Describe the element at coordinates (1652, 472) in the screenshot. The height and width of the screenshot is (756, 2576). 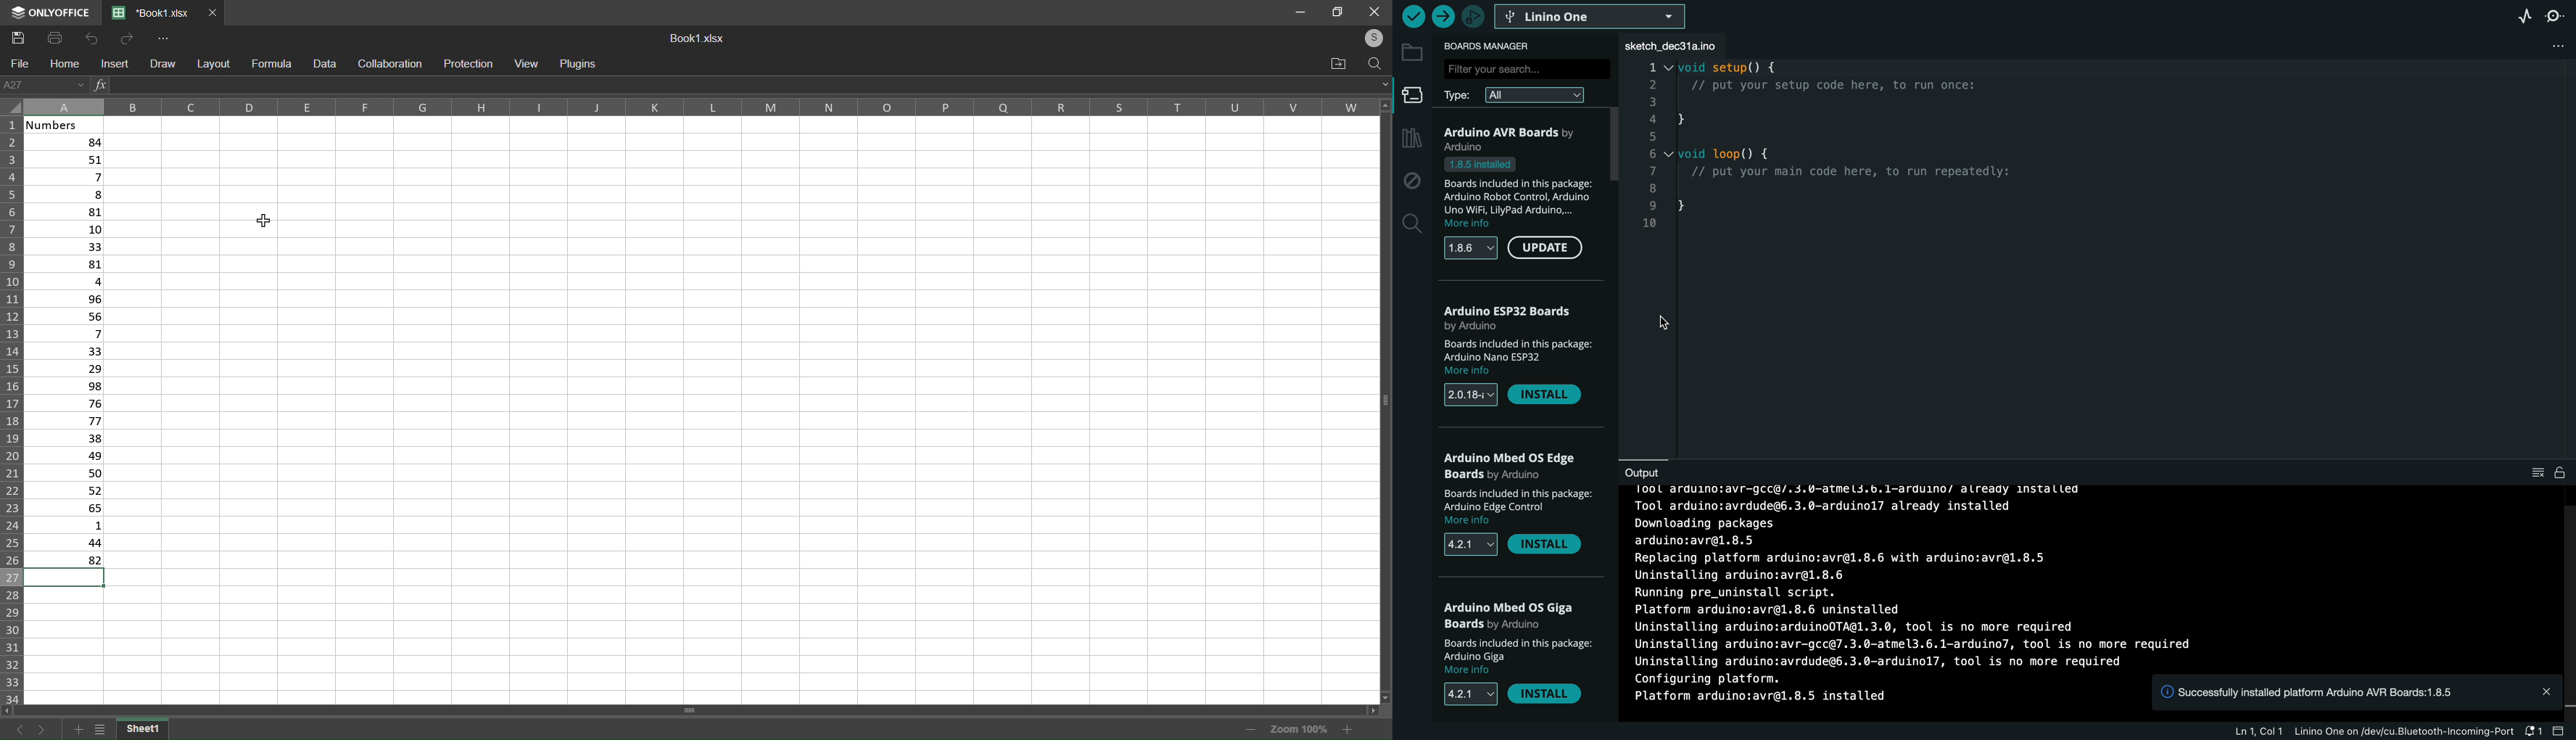
I see `output` at that location.